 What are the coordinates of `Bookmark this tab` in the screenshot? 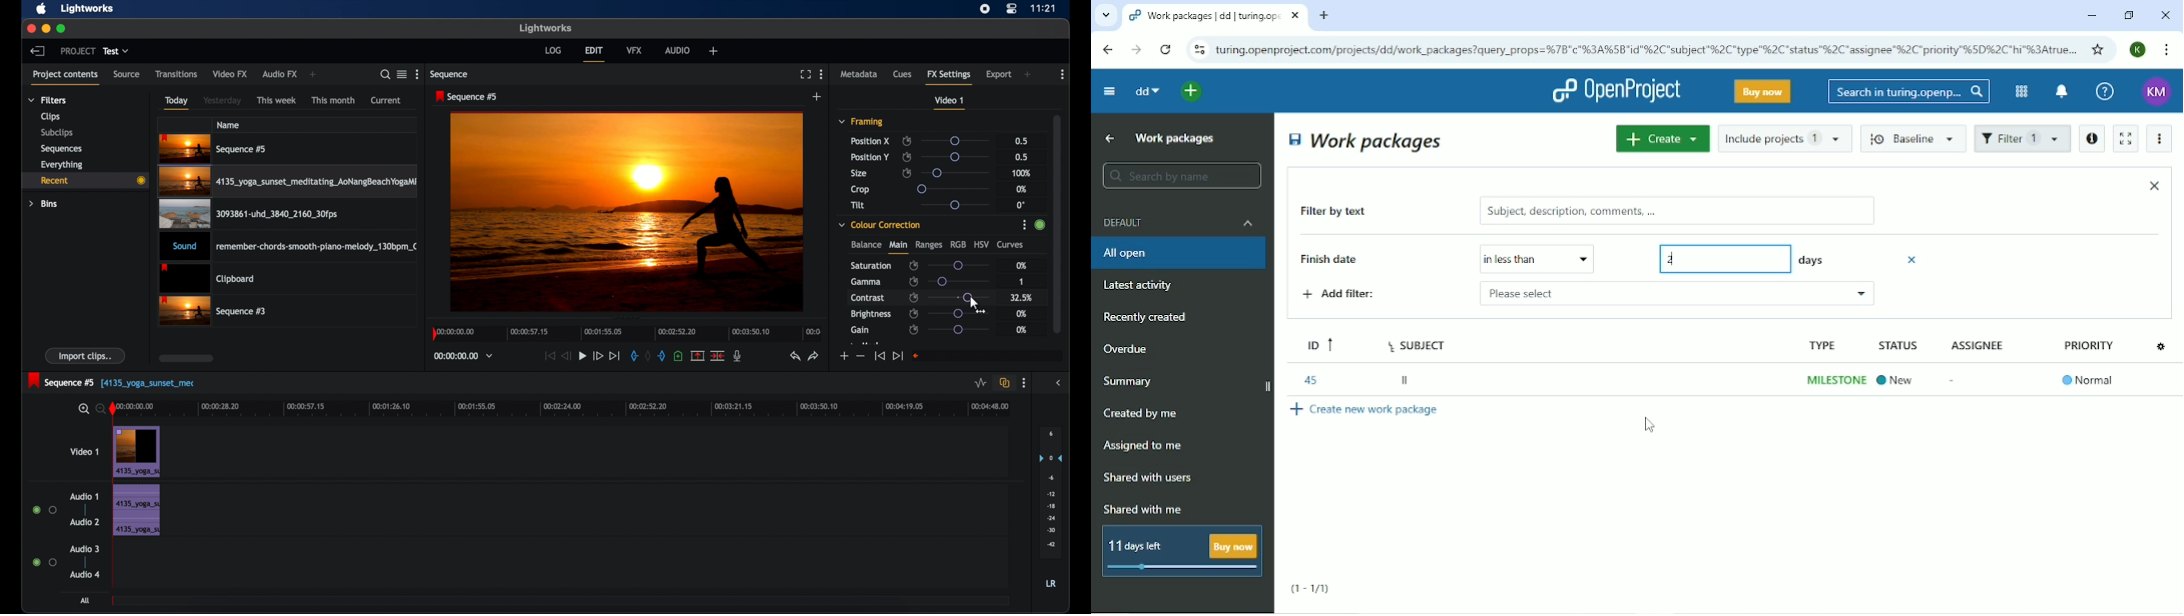 It's located at (2098, 49).